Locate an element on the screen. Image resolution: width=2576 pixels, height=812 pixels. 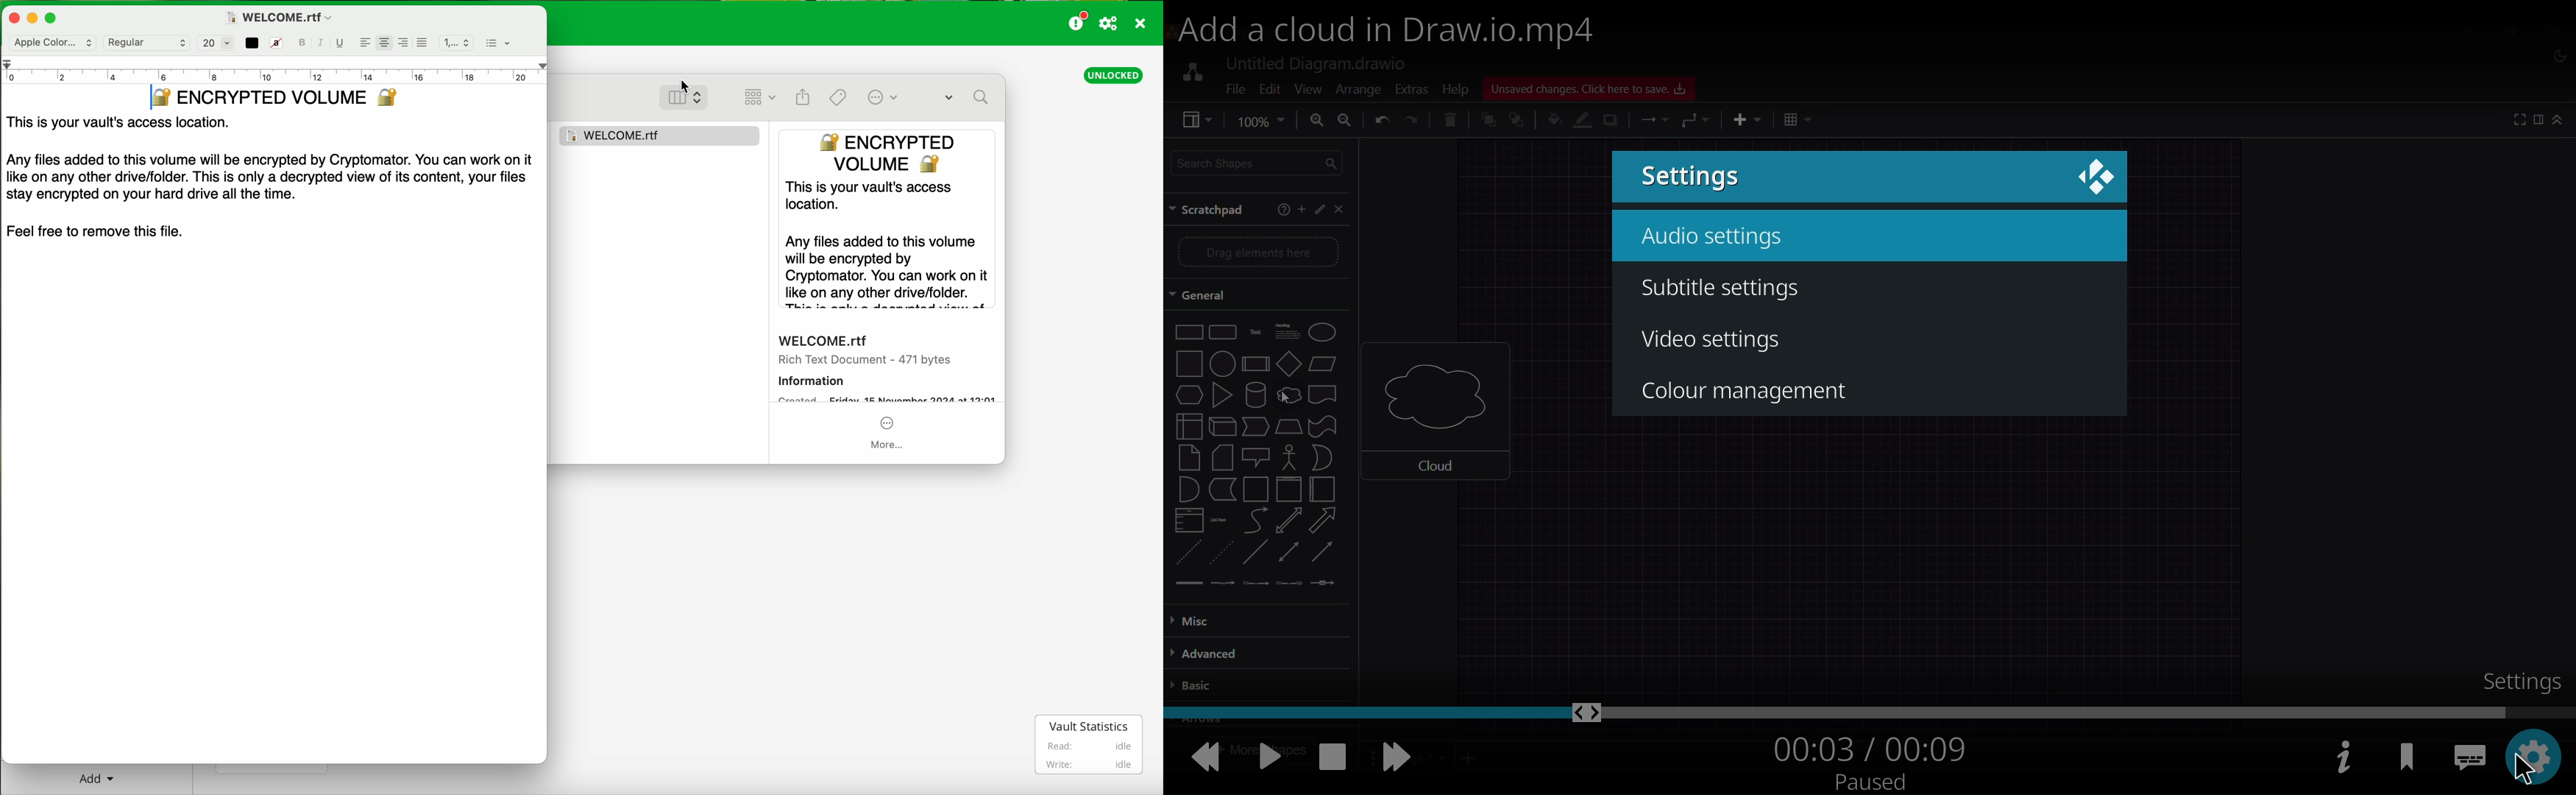
pause is located at coordinates (1264, 757).